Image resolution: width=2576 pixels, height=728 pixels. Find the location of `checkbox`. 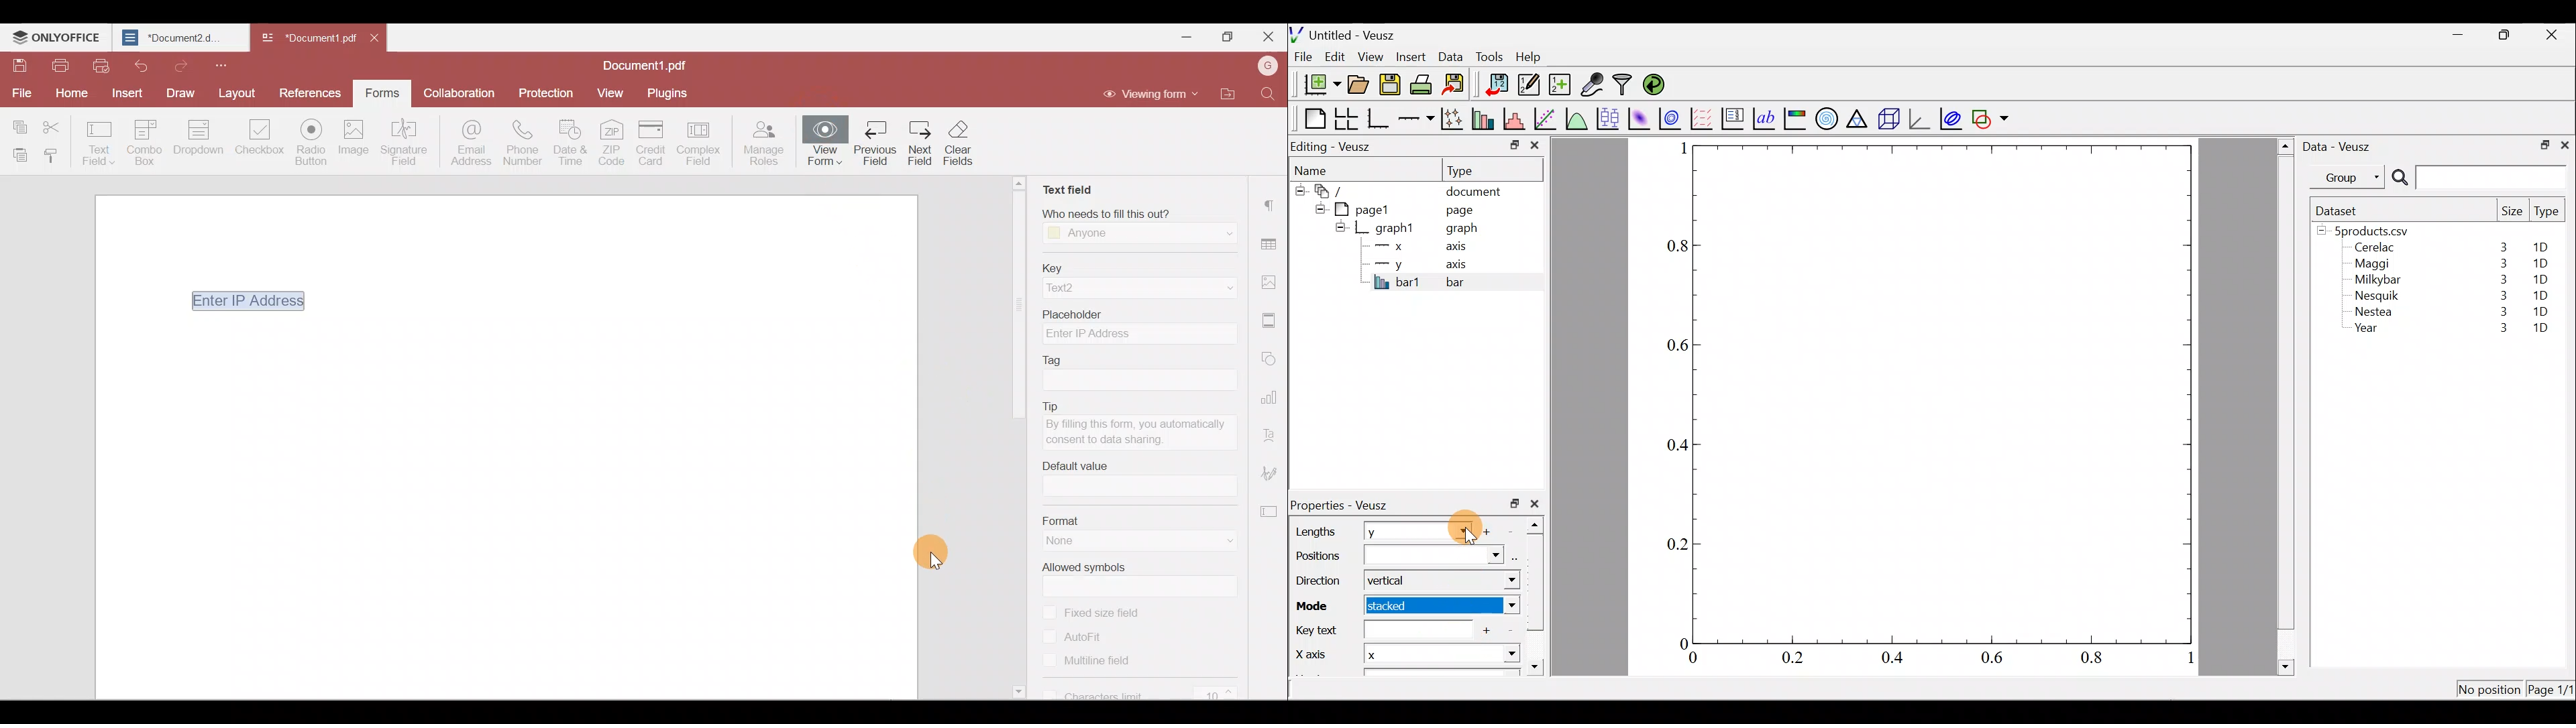

checkbox is located at coordinates (1046, 692).